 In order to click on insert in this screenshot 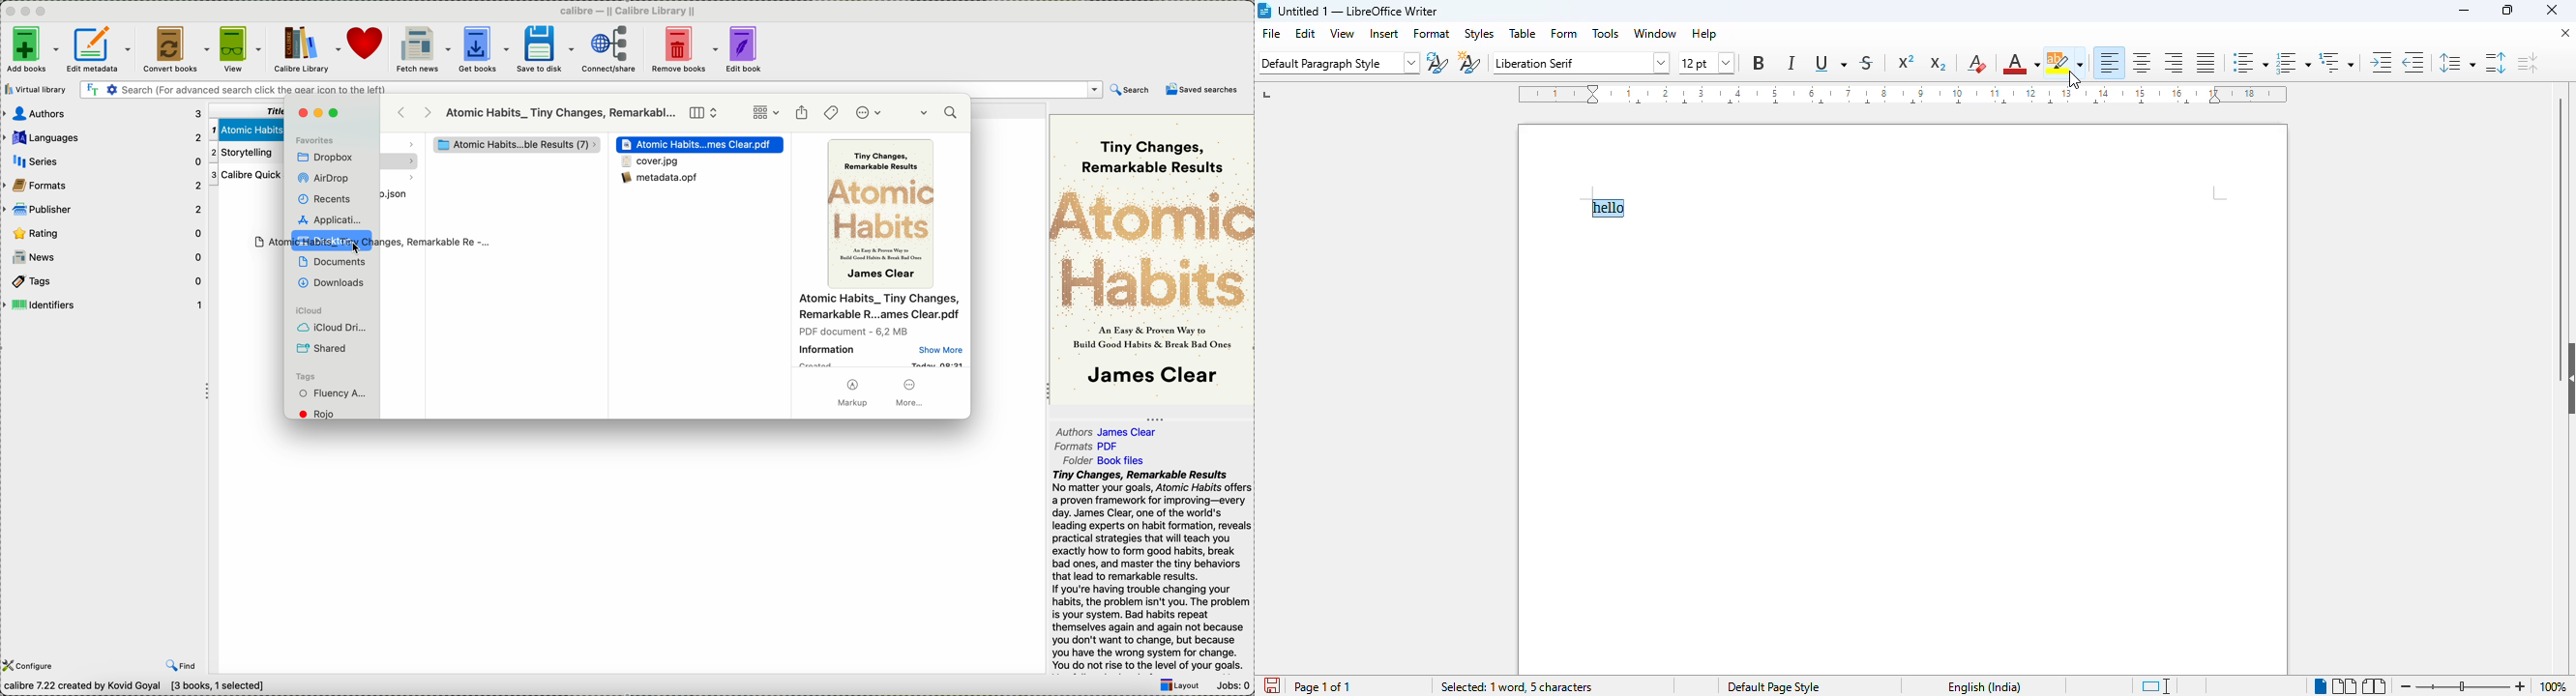, I will do `click(1384, 34)`.